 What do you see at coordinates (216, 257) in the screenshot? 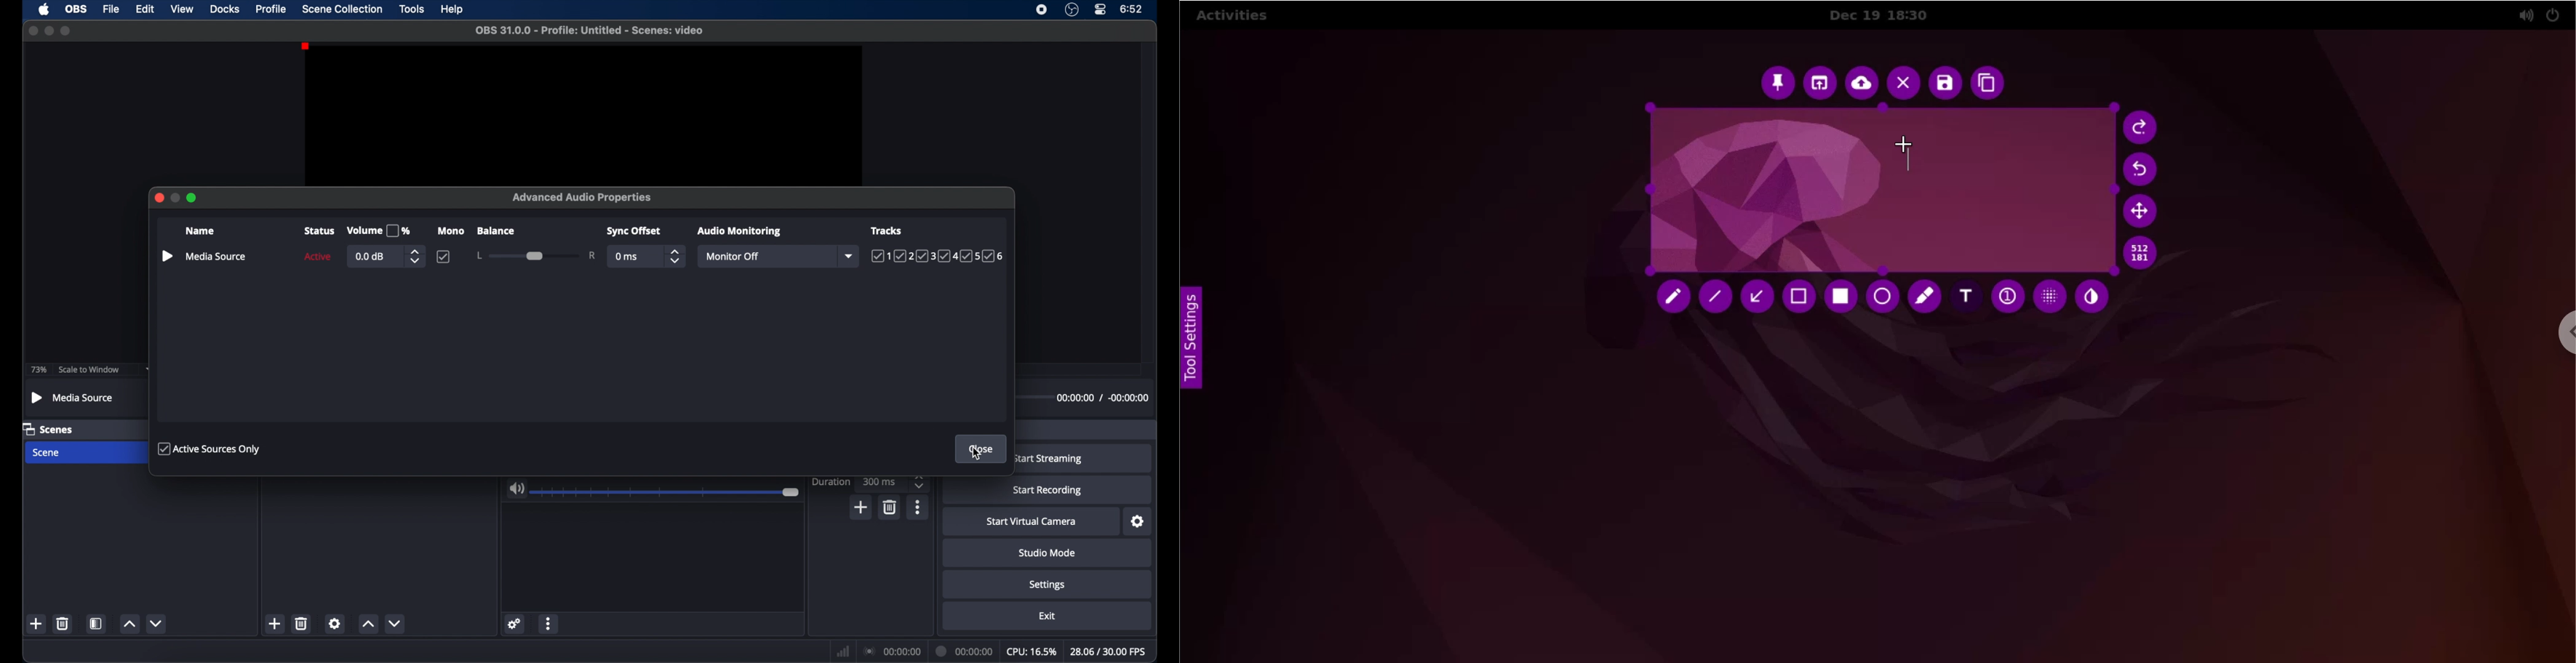
I see `media source` at bounding box center [216, 257].